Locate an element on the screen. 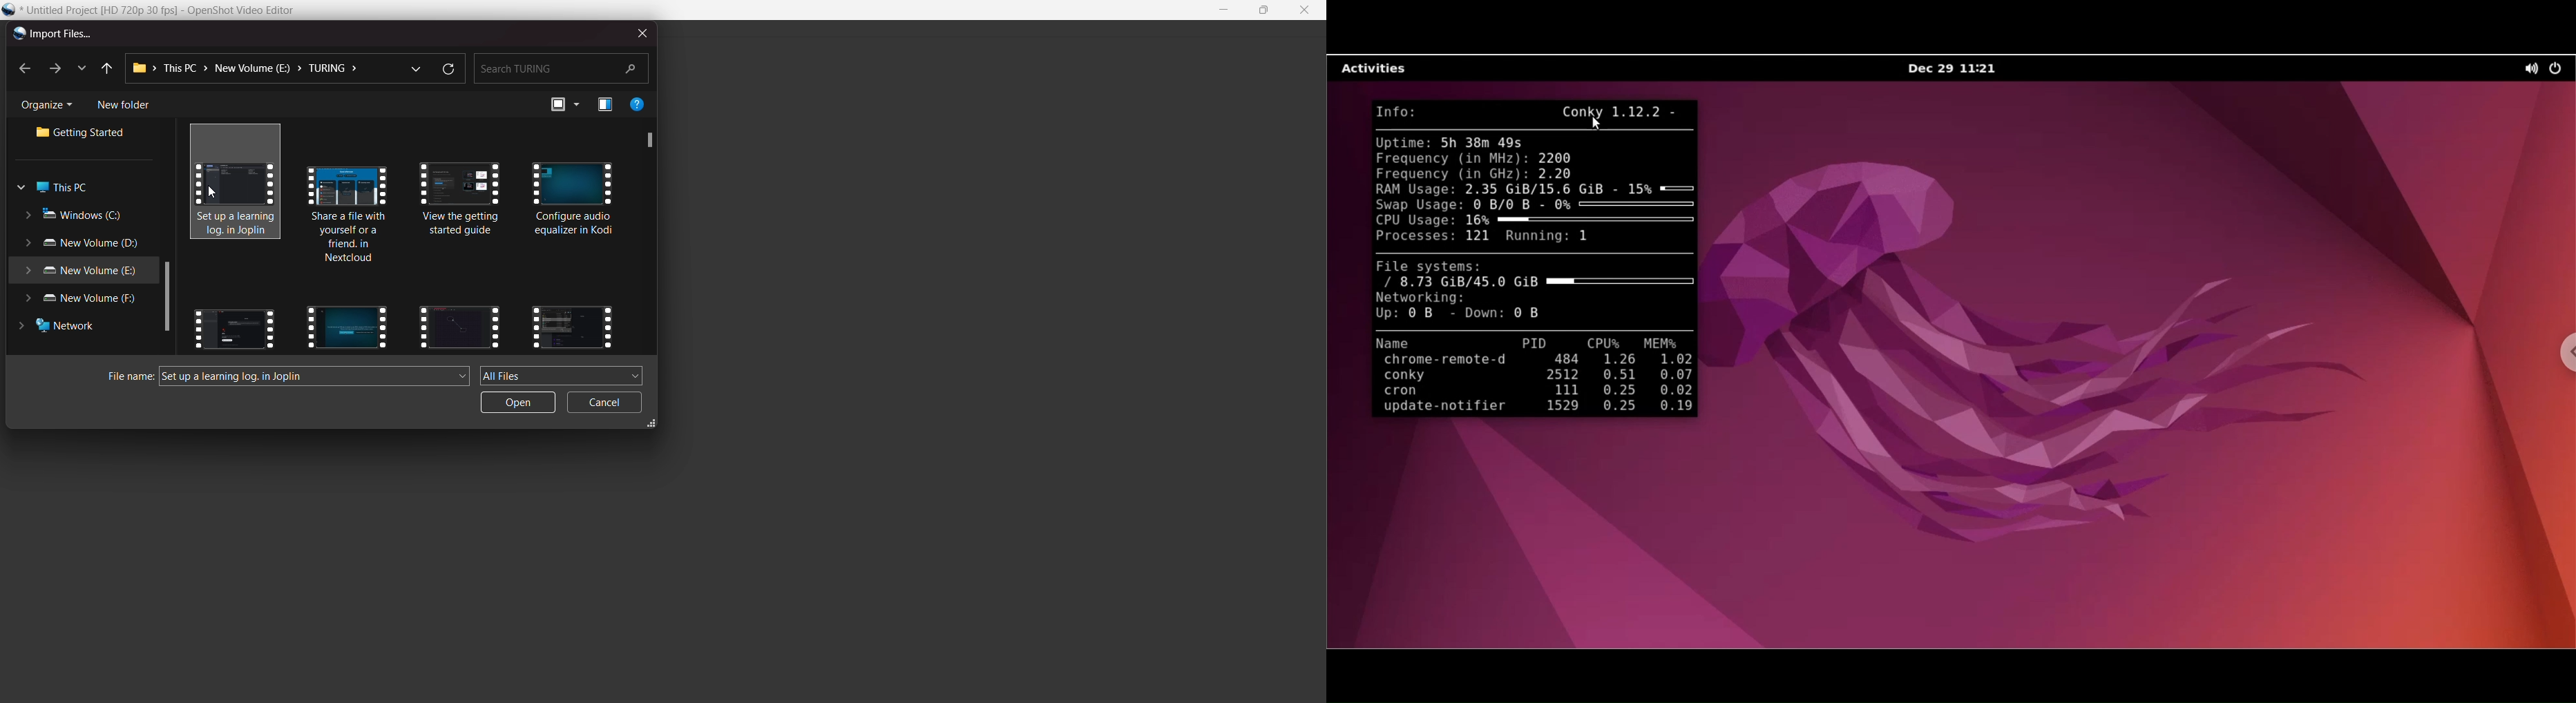 This screenshot has height=728, width=2576. expand is located at coordinates (653, 425).